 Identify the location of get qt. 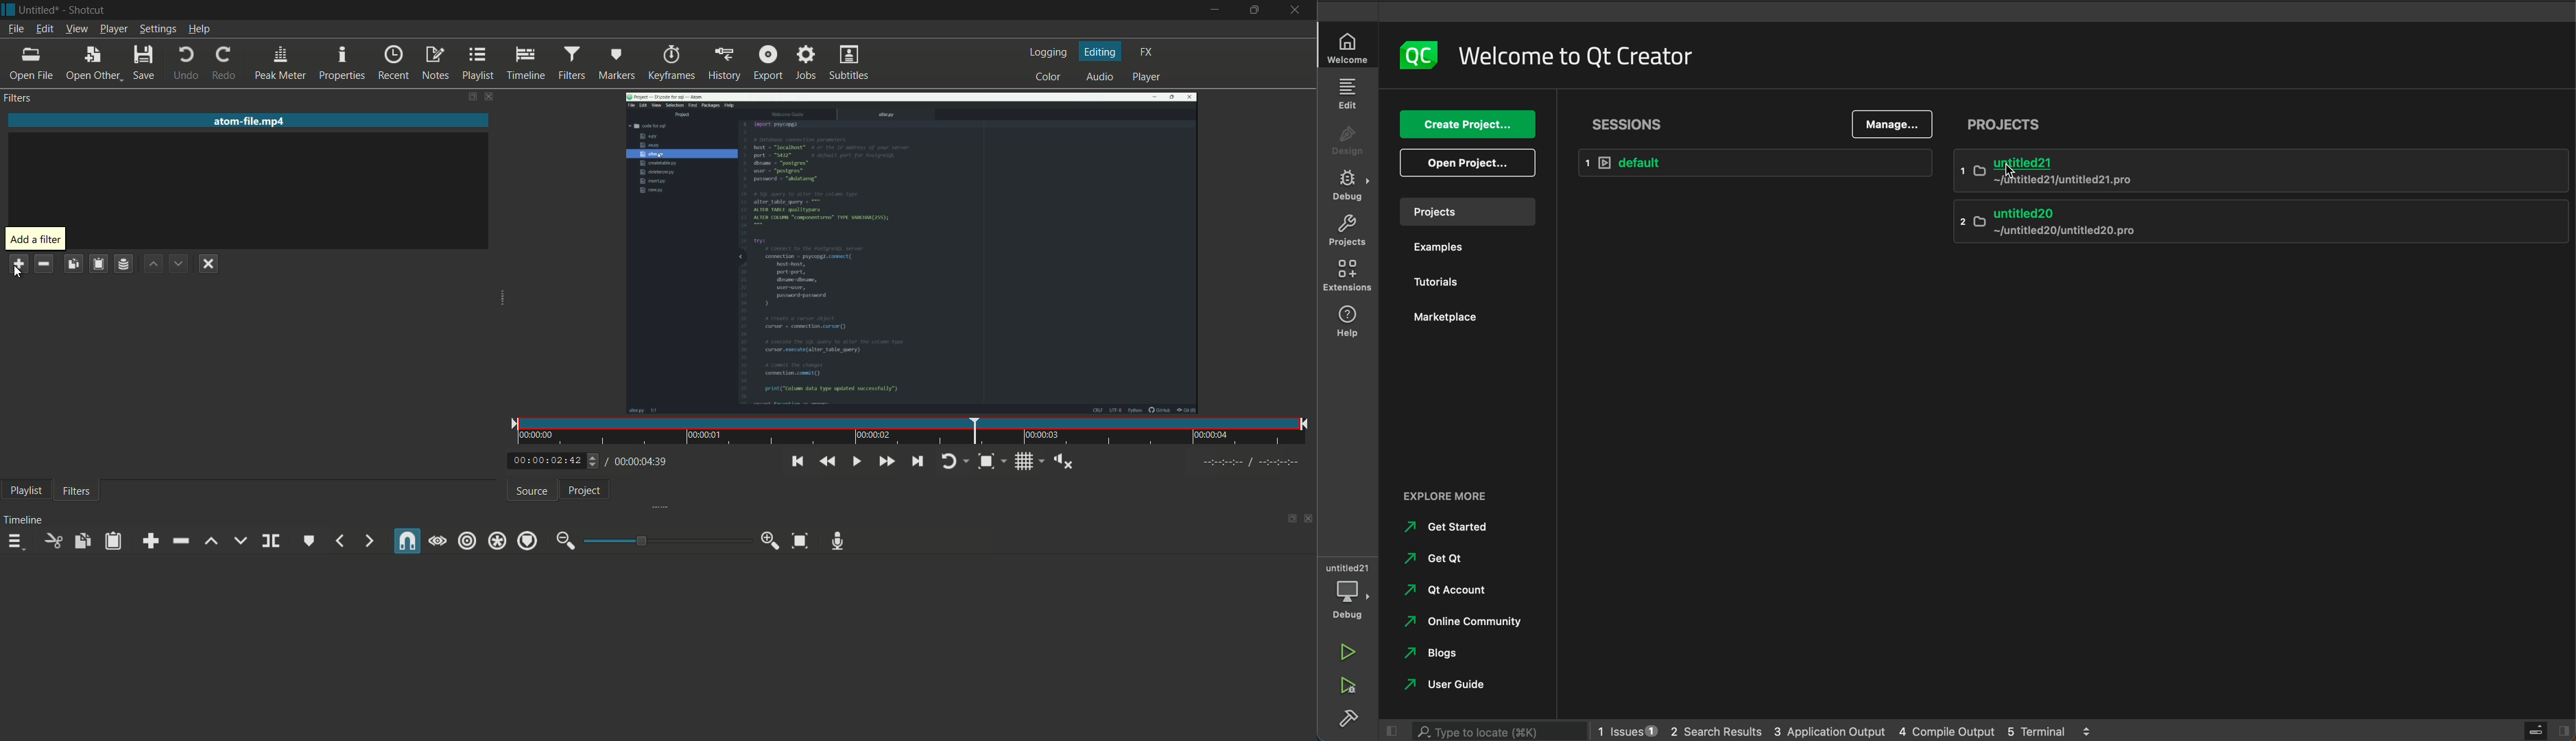
(1426, 560).